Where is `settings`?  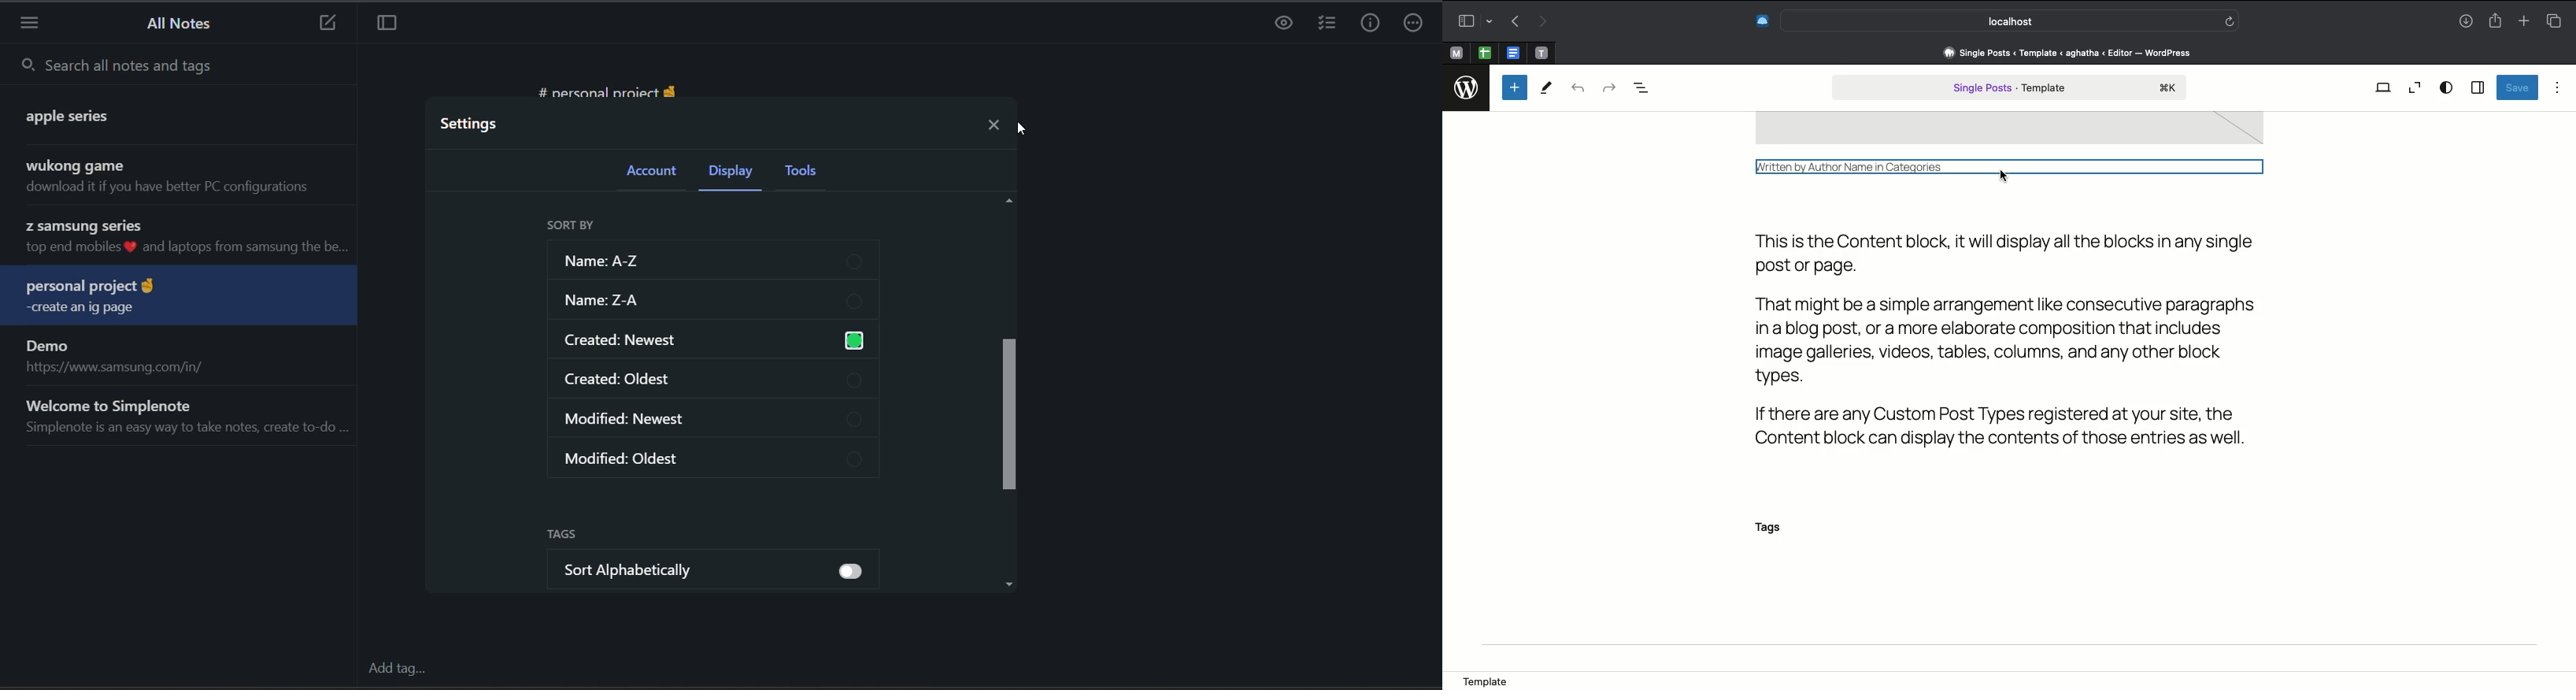
settings is located at coordinates (476, 126).